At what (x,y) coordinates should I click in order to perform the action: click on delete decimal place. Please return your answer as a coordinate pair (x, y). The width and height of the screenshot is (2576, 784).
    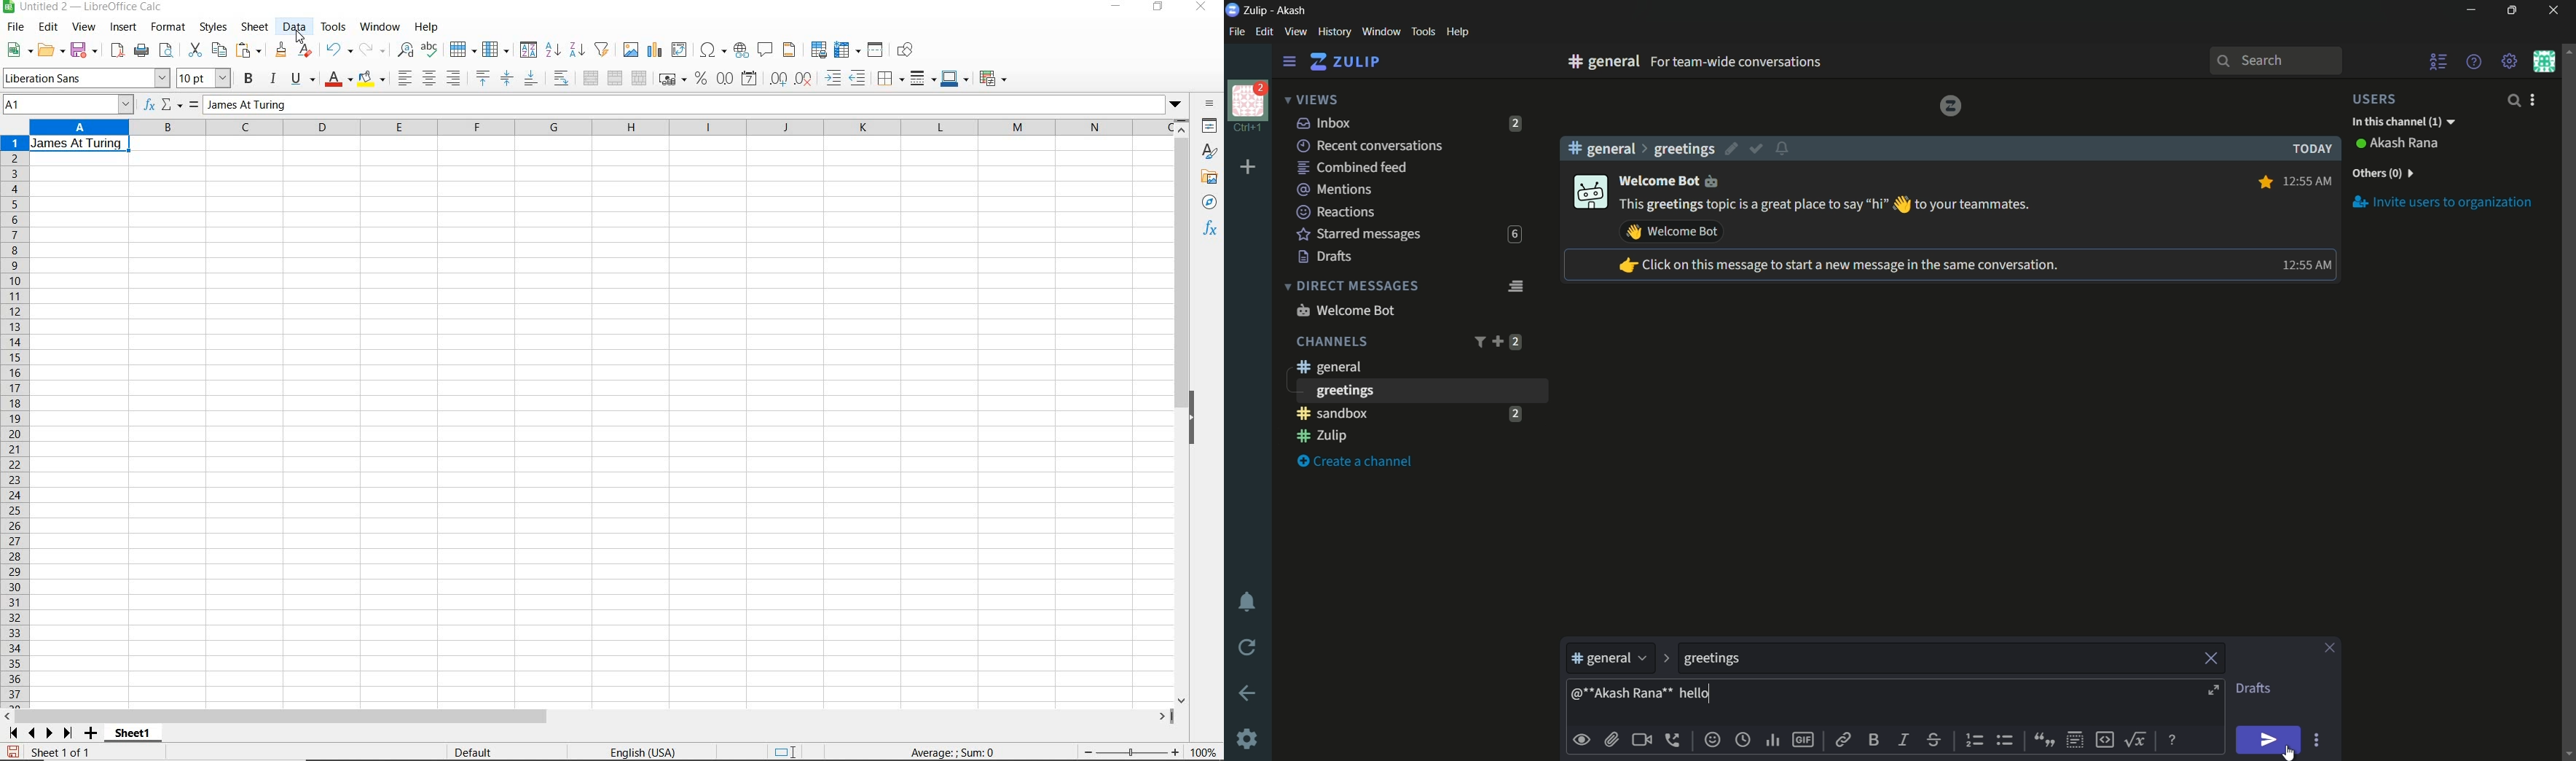
    Looking at the image, I should click on (806, 79).